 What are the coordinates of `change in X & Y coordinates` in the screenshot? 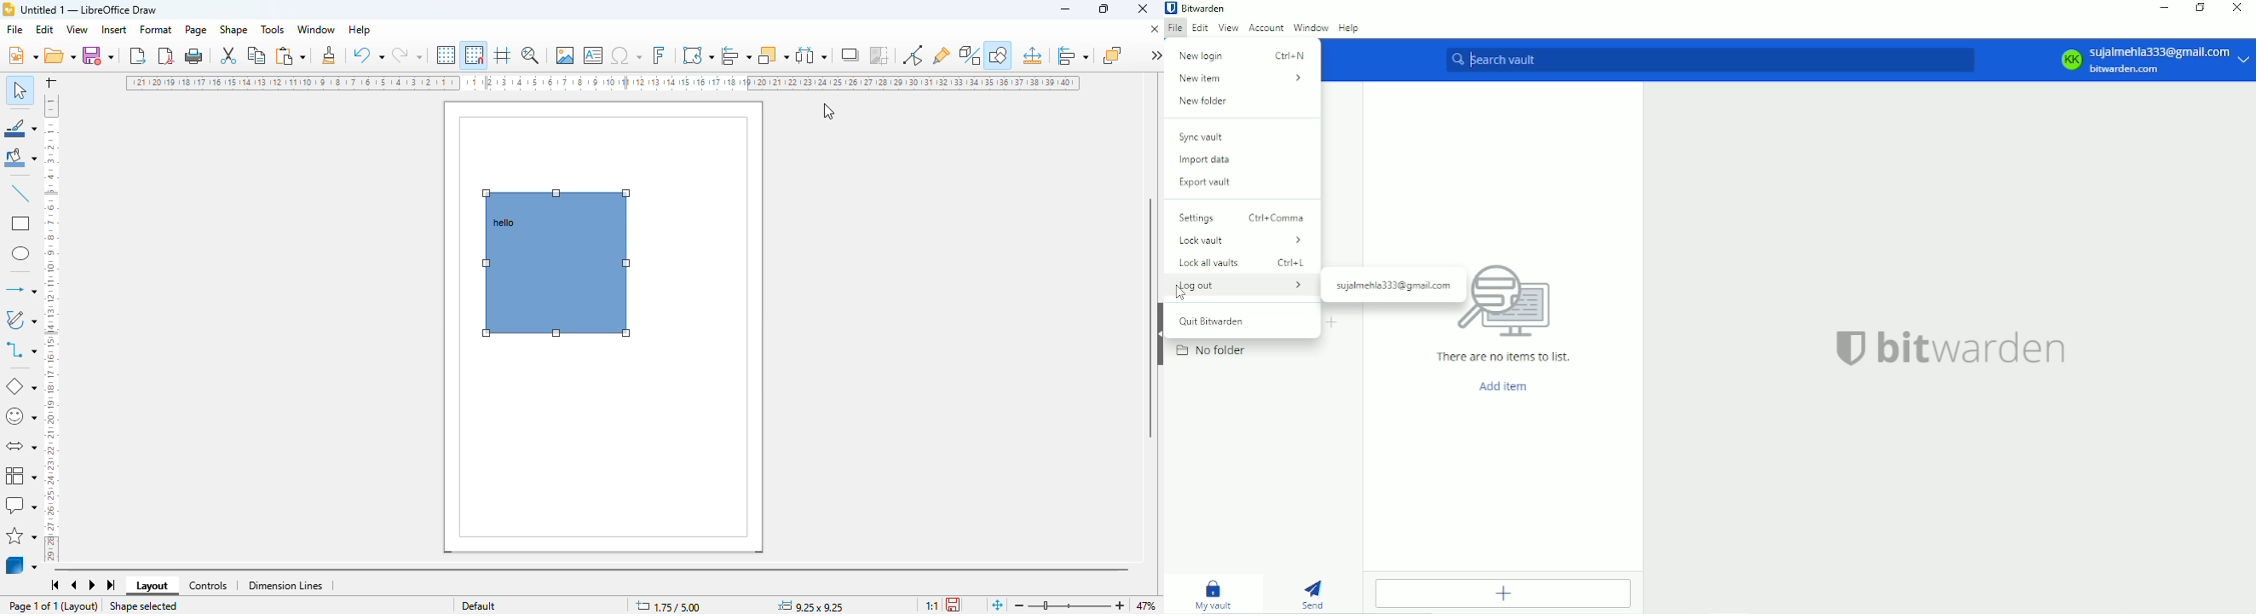 It's located at (669, 606).